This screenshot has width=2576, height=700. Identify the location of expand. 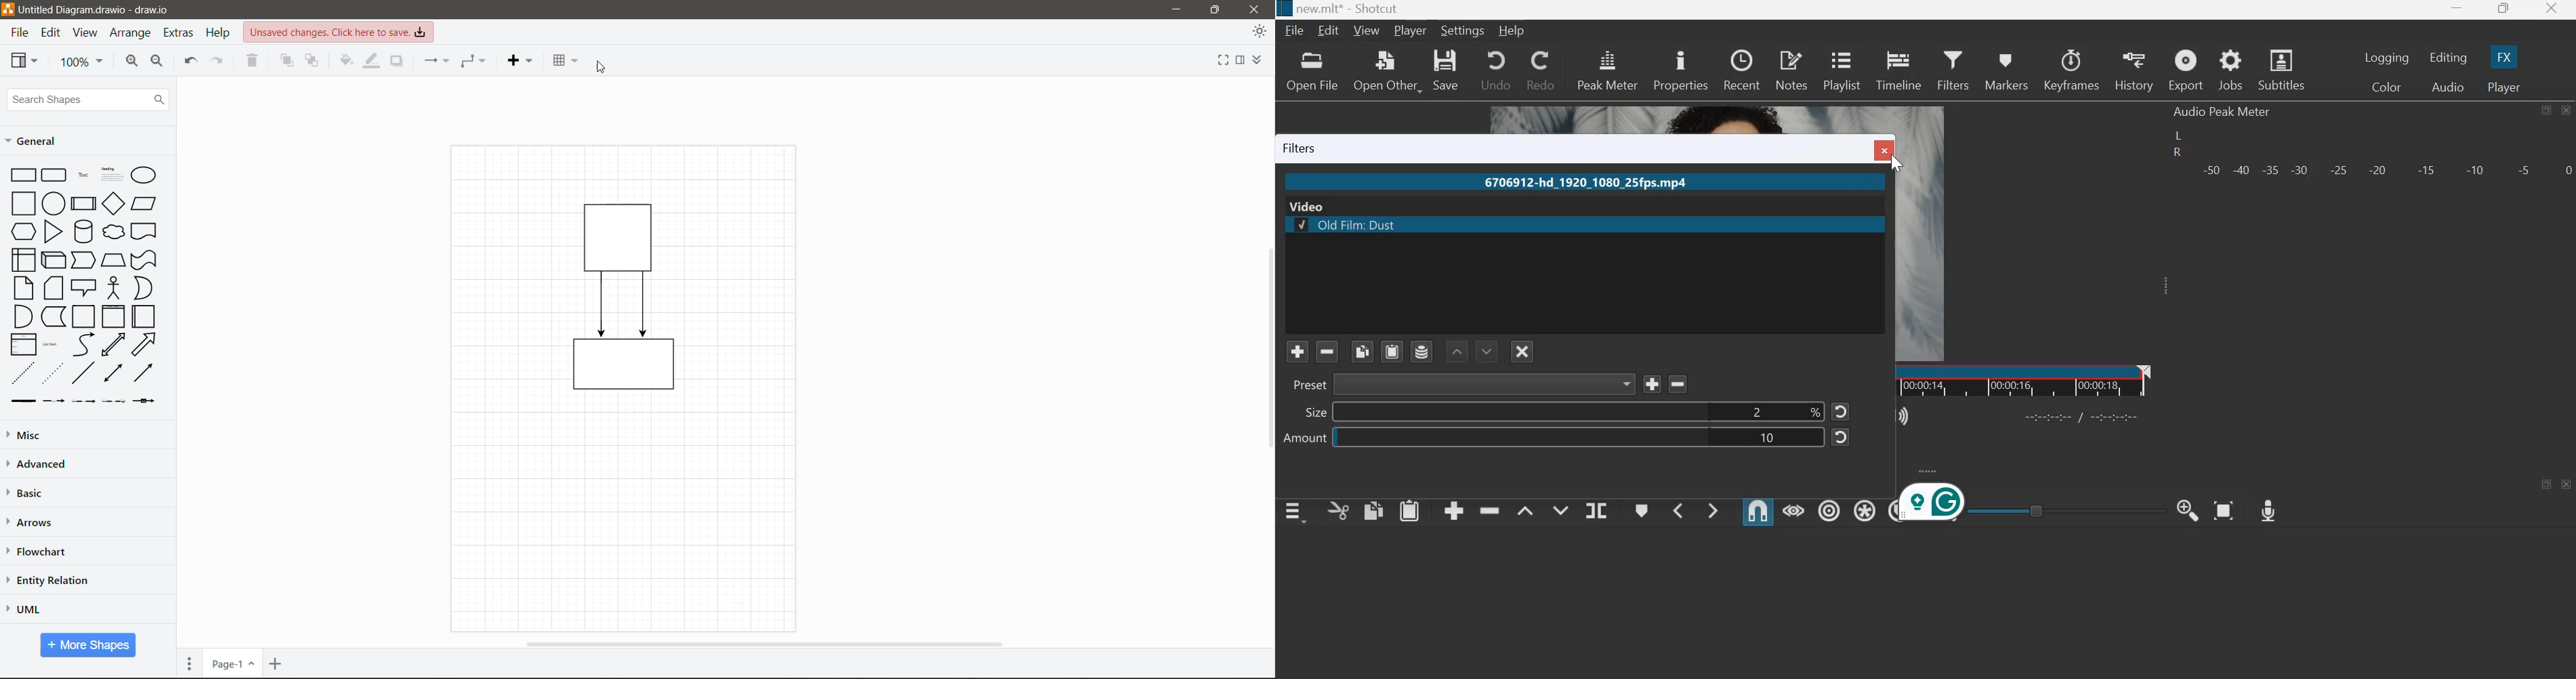
(1927, 470).